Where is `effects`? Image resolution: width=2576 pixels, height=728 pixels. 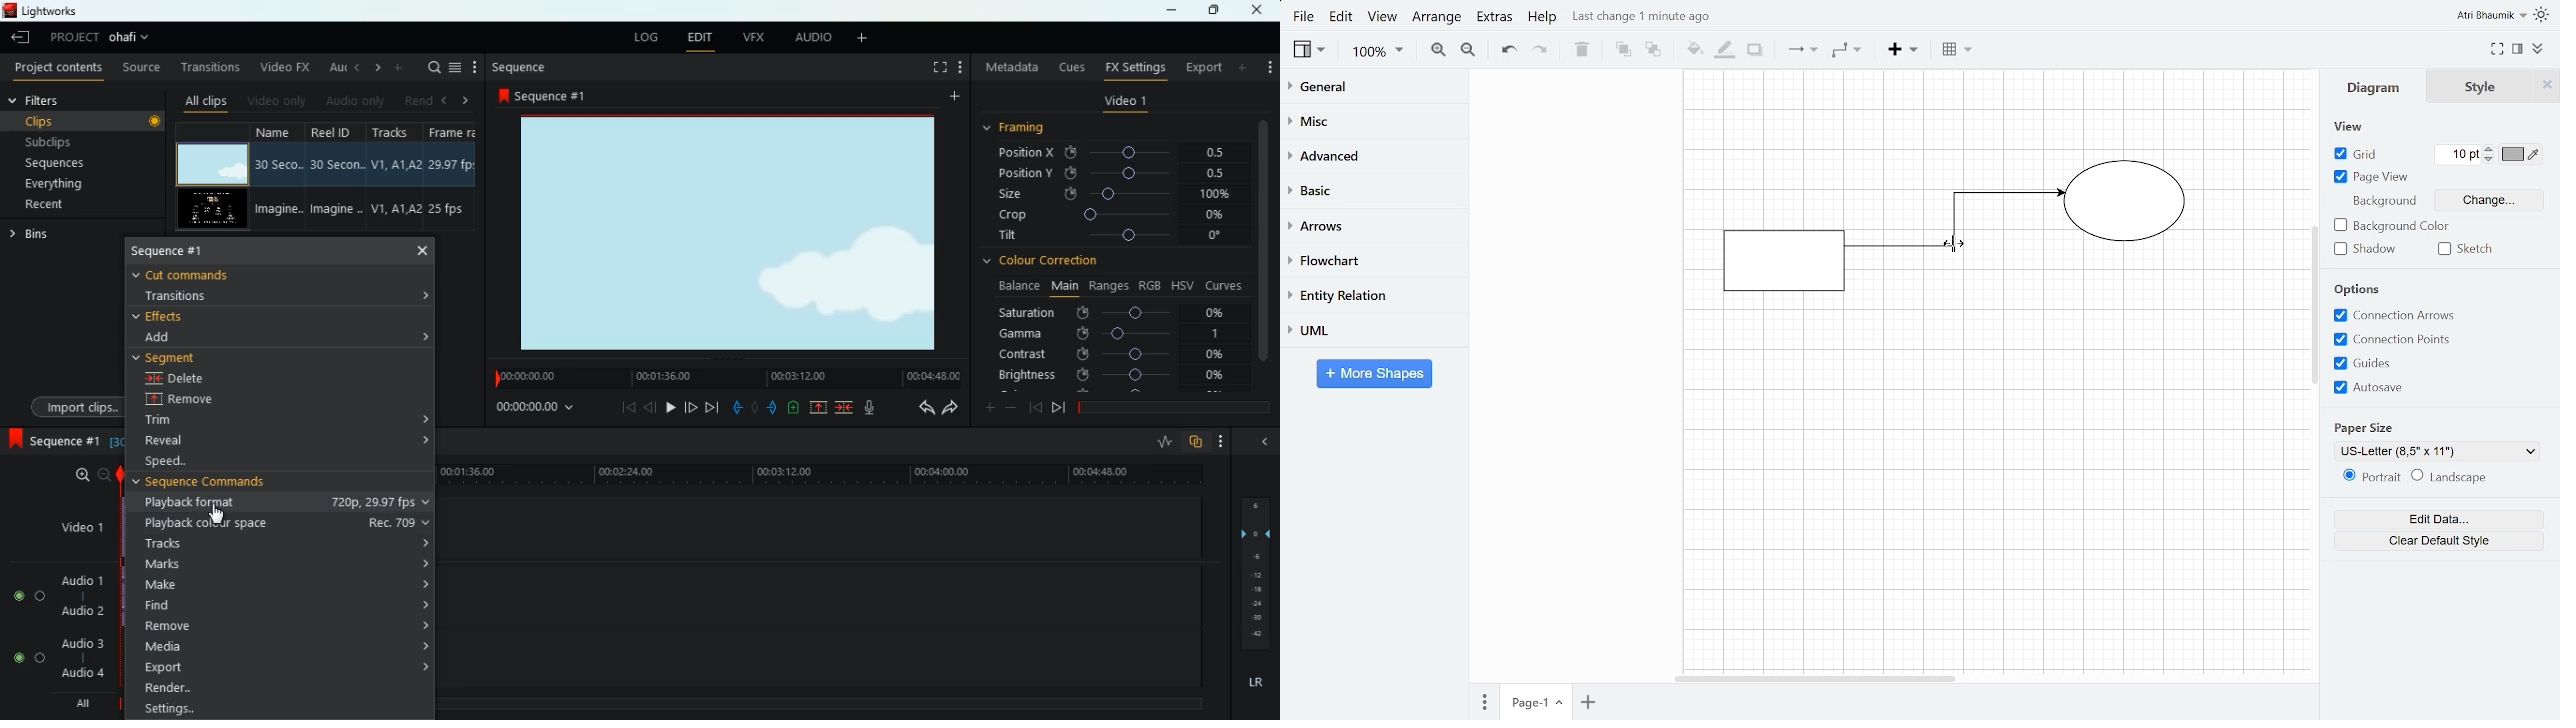
effects is located at coordinates (175, 316).